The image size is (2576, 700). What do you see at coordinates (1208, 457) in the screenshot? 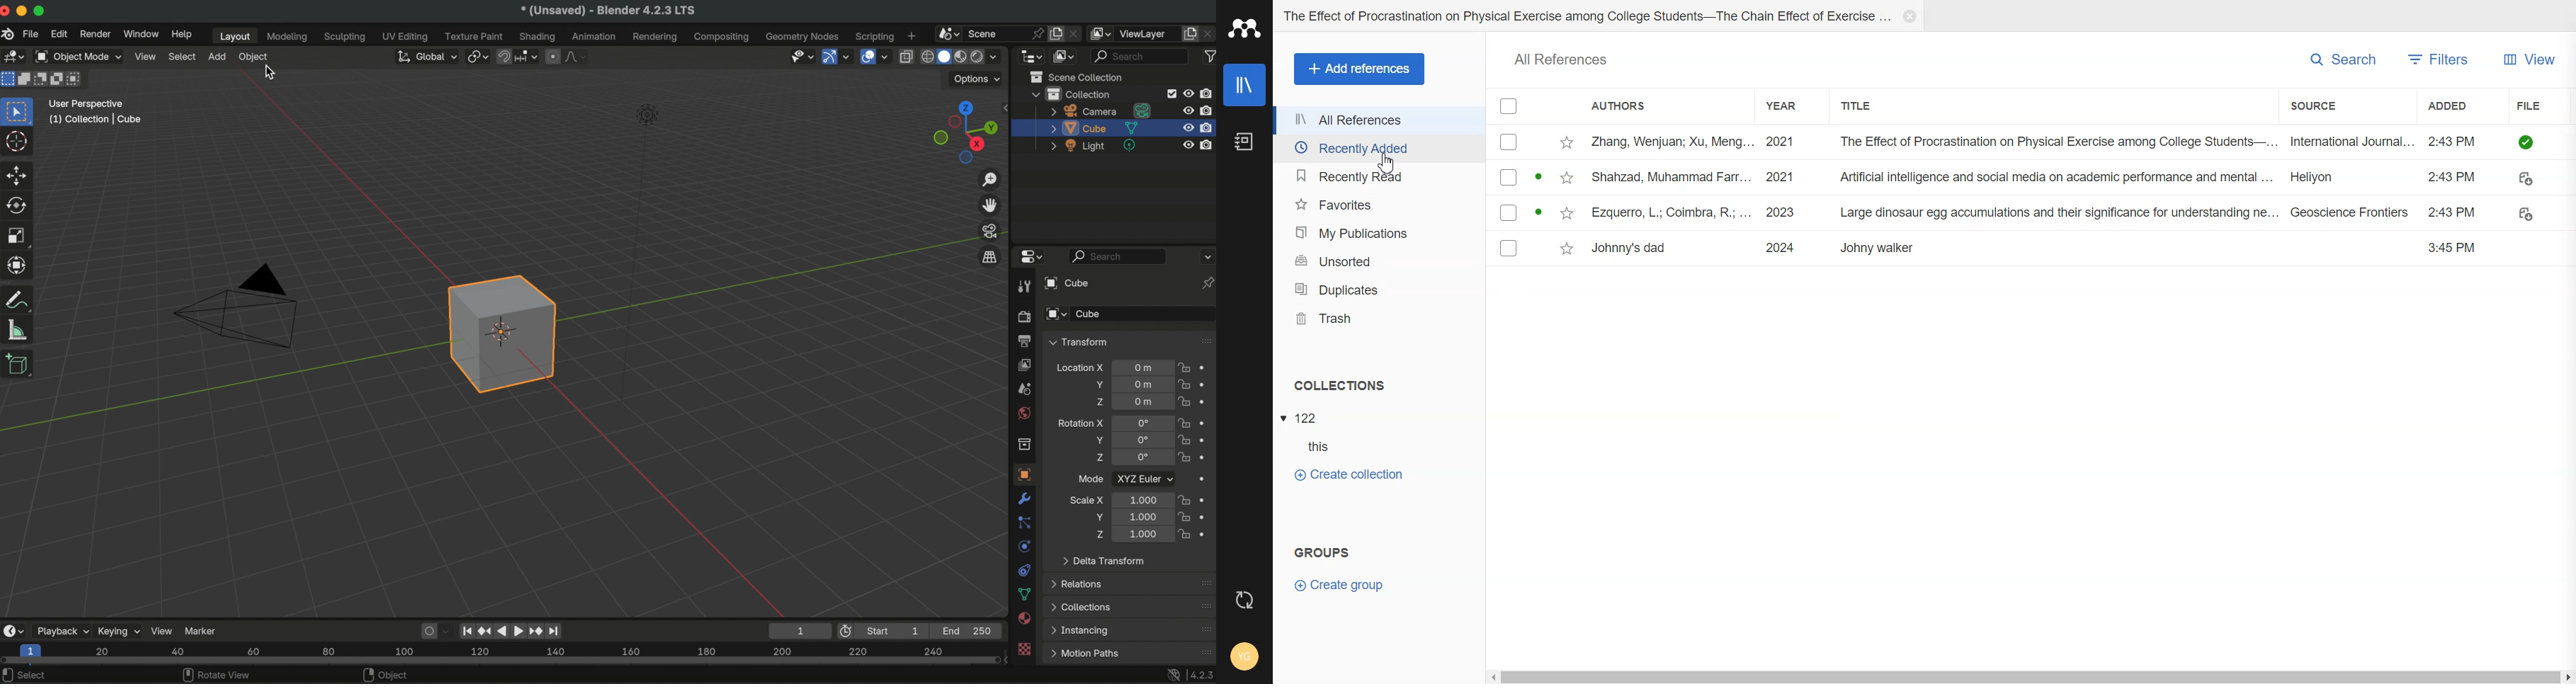
I see `animate property` at bounding box center [1208, 457].